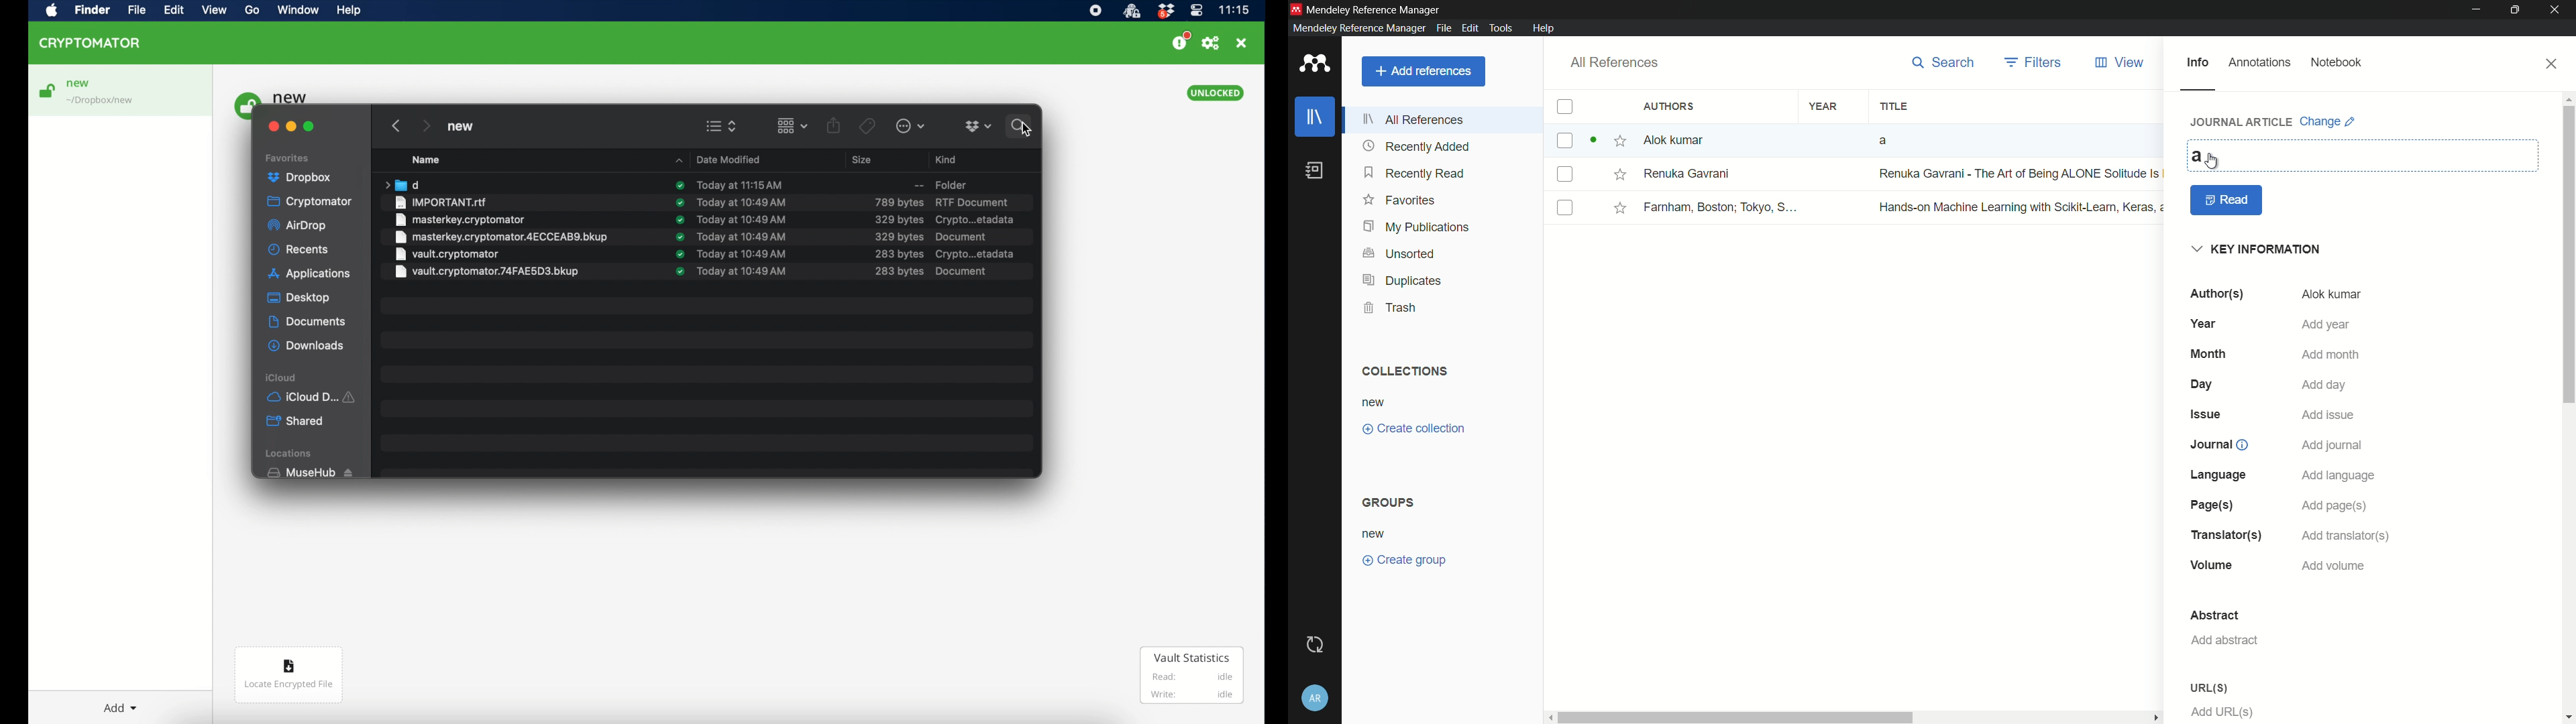  I want to click on applications, so click(311, 274).